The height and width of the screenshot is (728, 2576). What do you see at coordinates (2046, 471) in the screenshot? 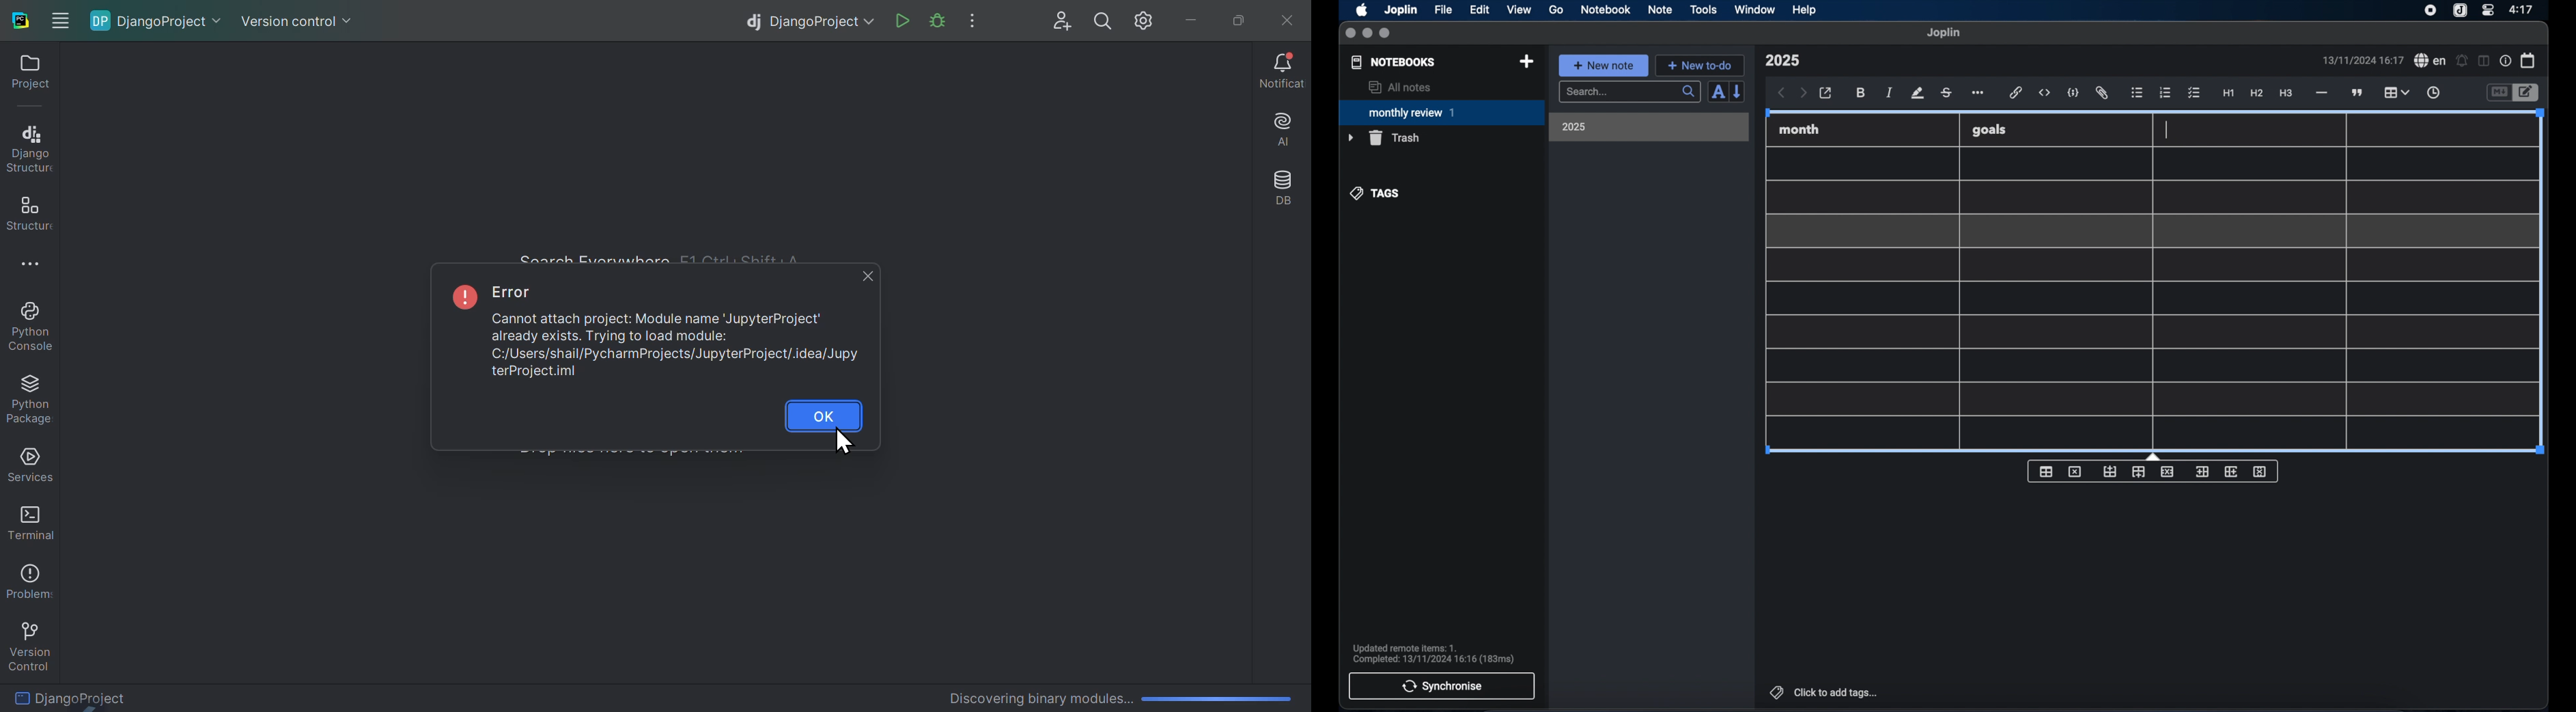
I see `insert table` at bounding box center [2046, 471].